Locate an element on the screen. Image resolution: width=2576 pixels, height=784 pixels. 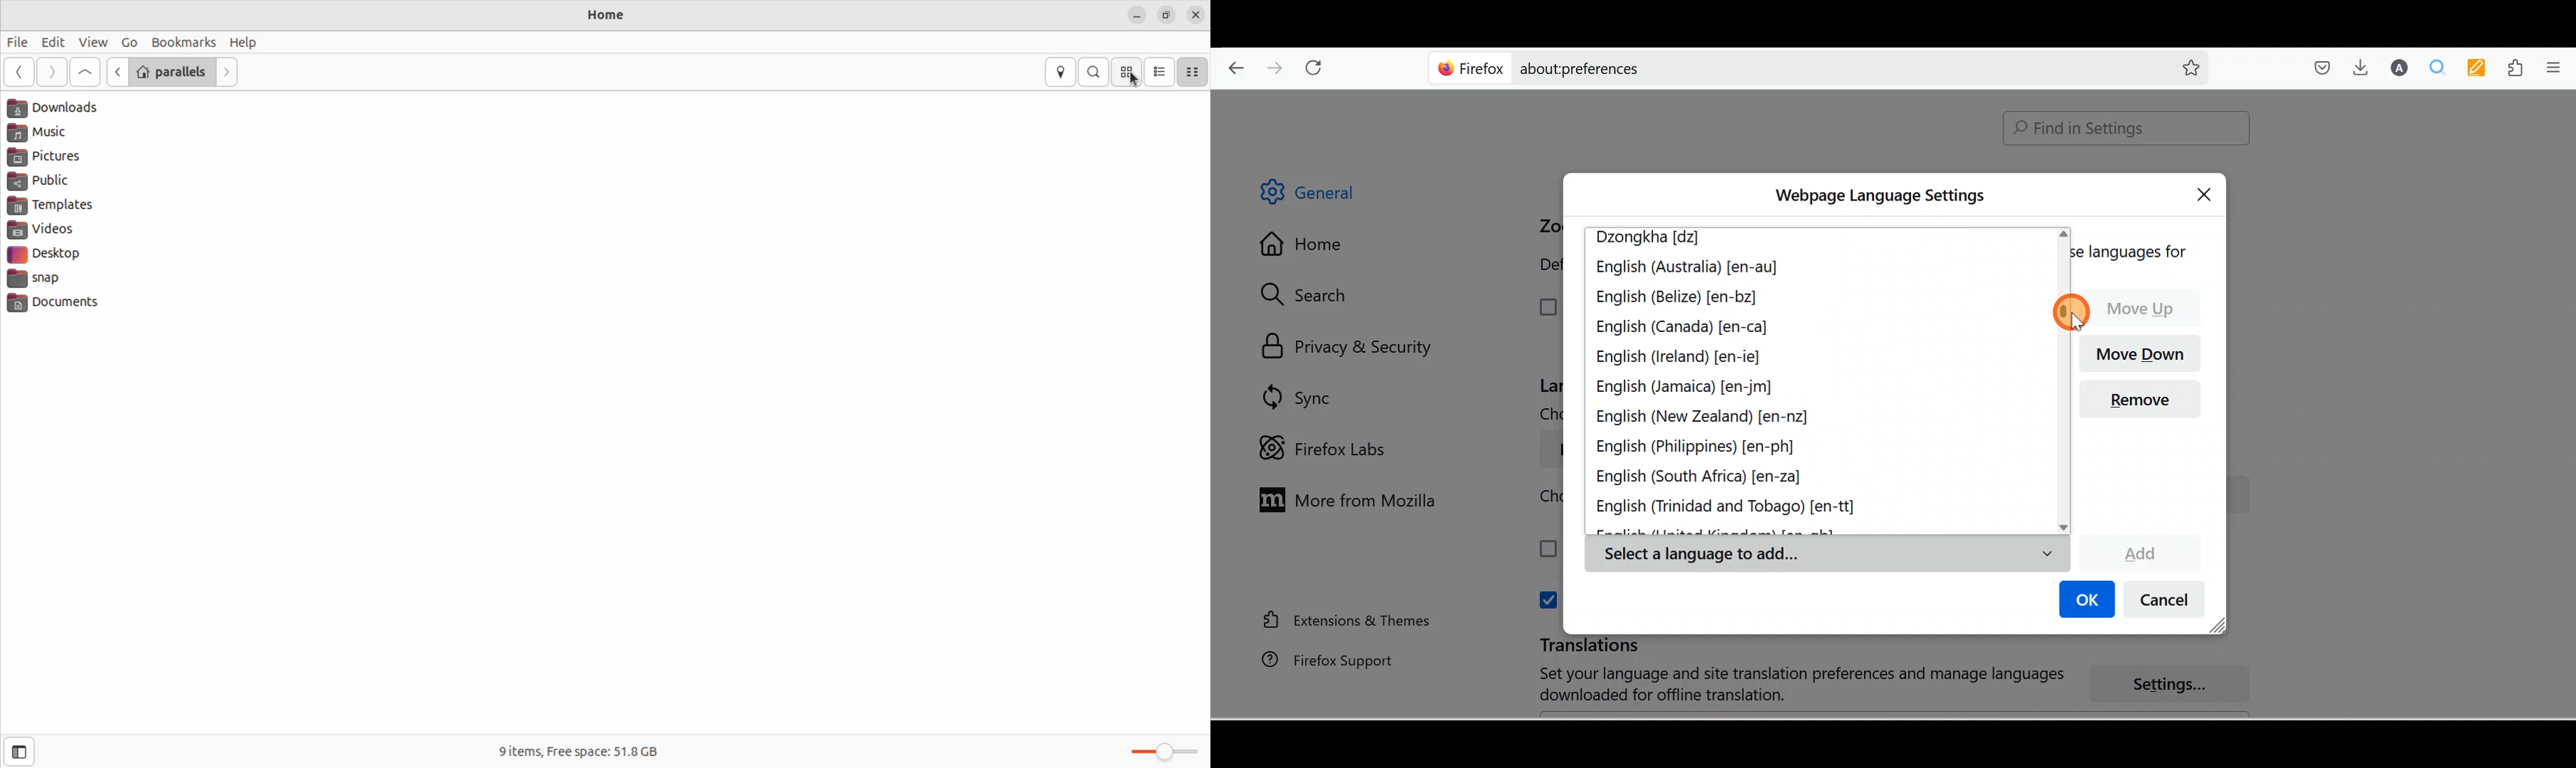
General is located at coordinates (1320, 195).